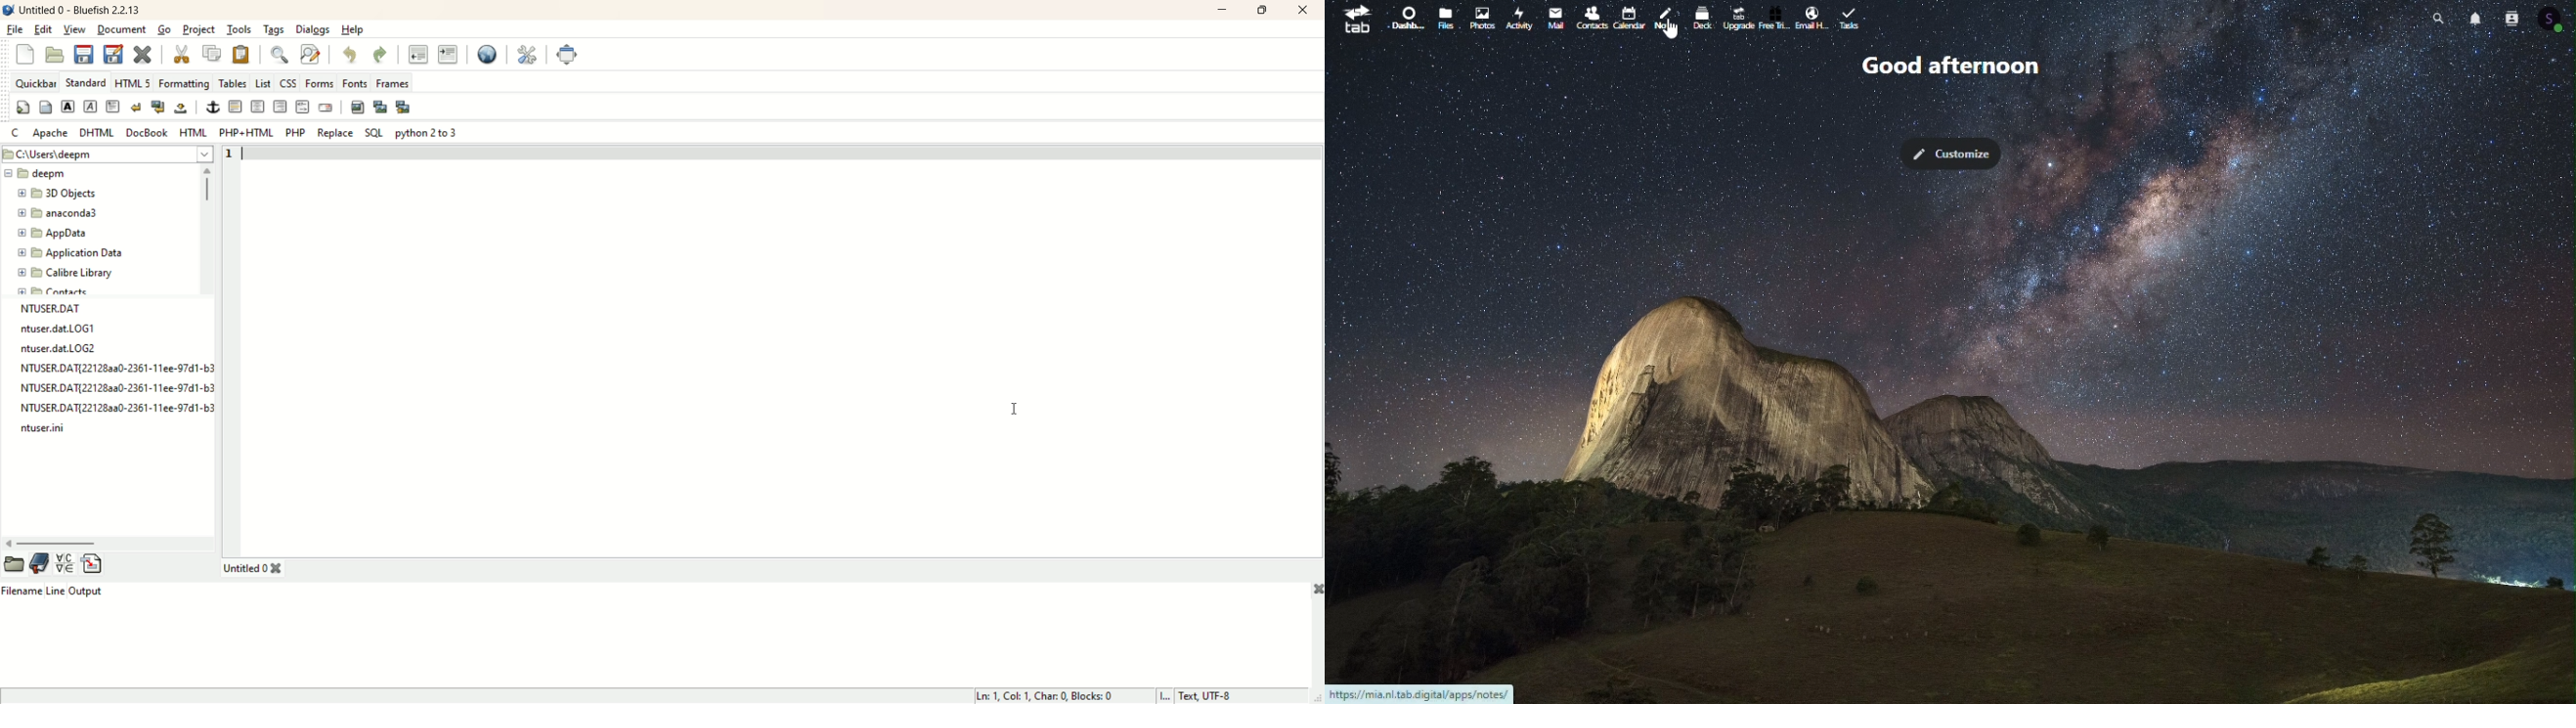  I want to click on Standard, so click(87, 82).